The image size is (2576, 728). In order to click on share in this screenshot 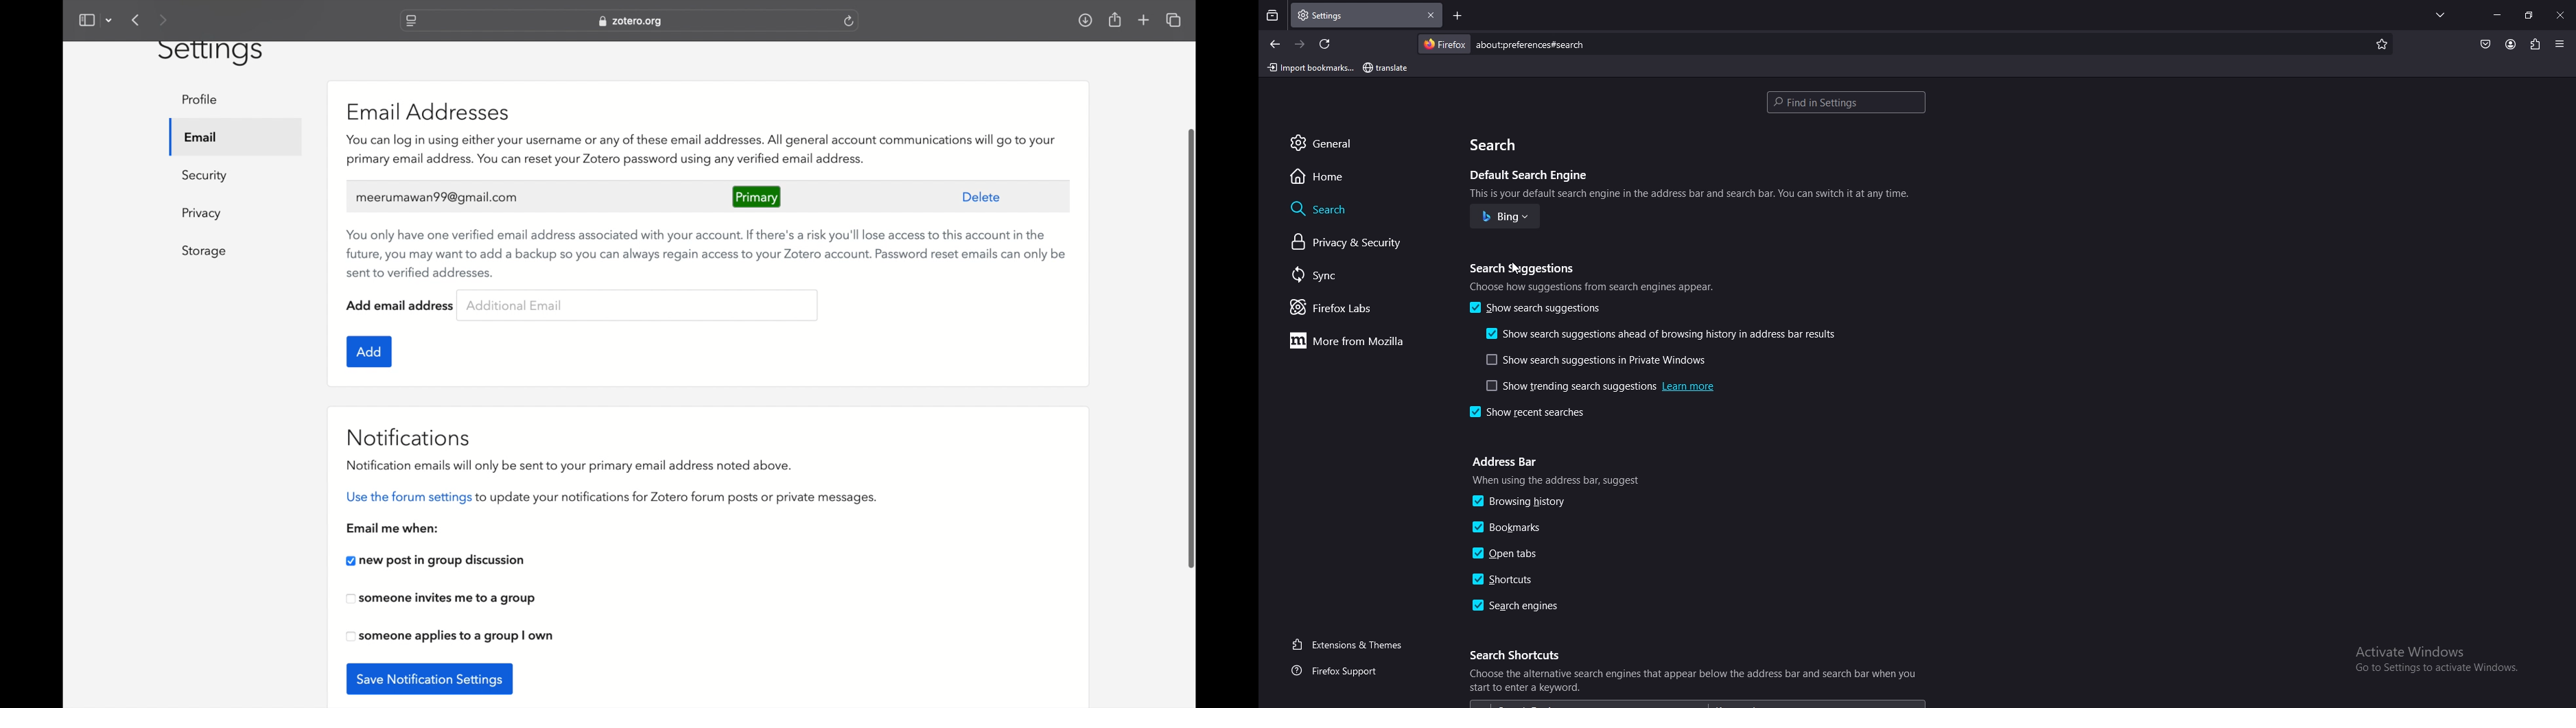, I will do `click(1114, 20)`.